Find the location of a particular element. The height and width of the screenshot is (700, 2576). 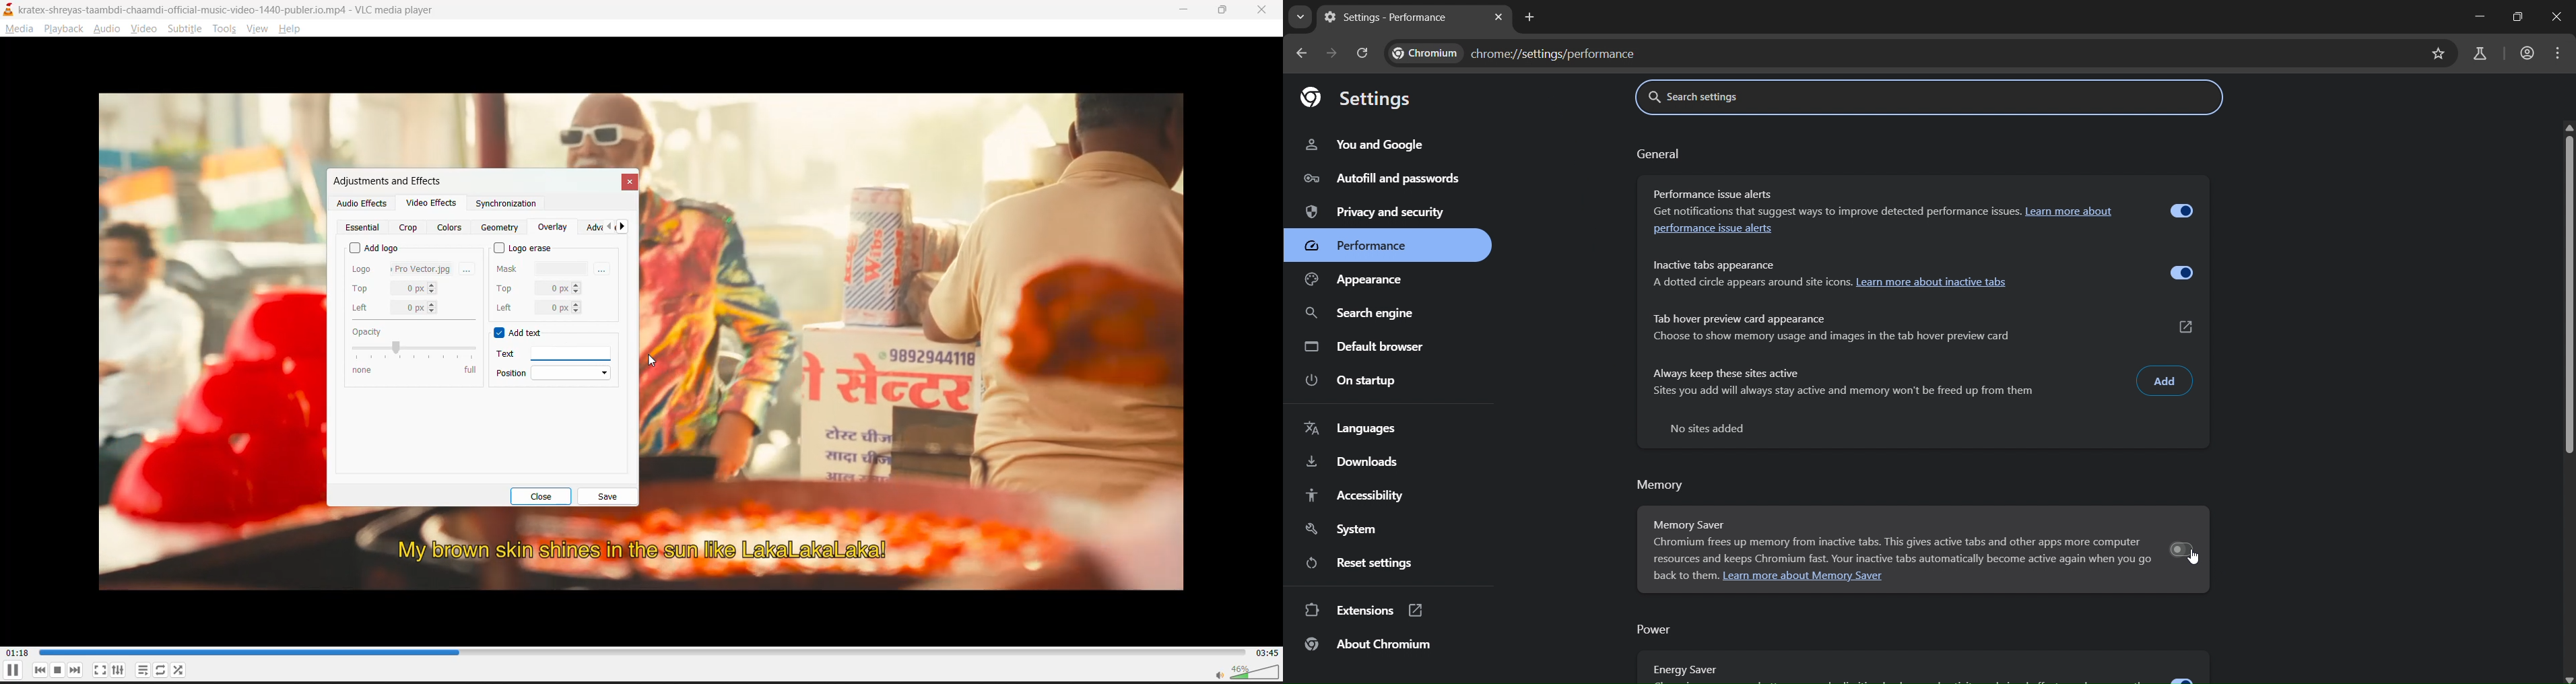

Languages is located at coordinates (1354, 429).